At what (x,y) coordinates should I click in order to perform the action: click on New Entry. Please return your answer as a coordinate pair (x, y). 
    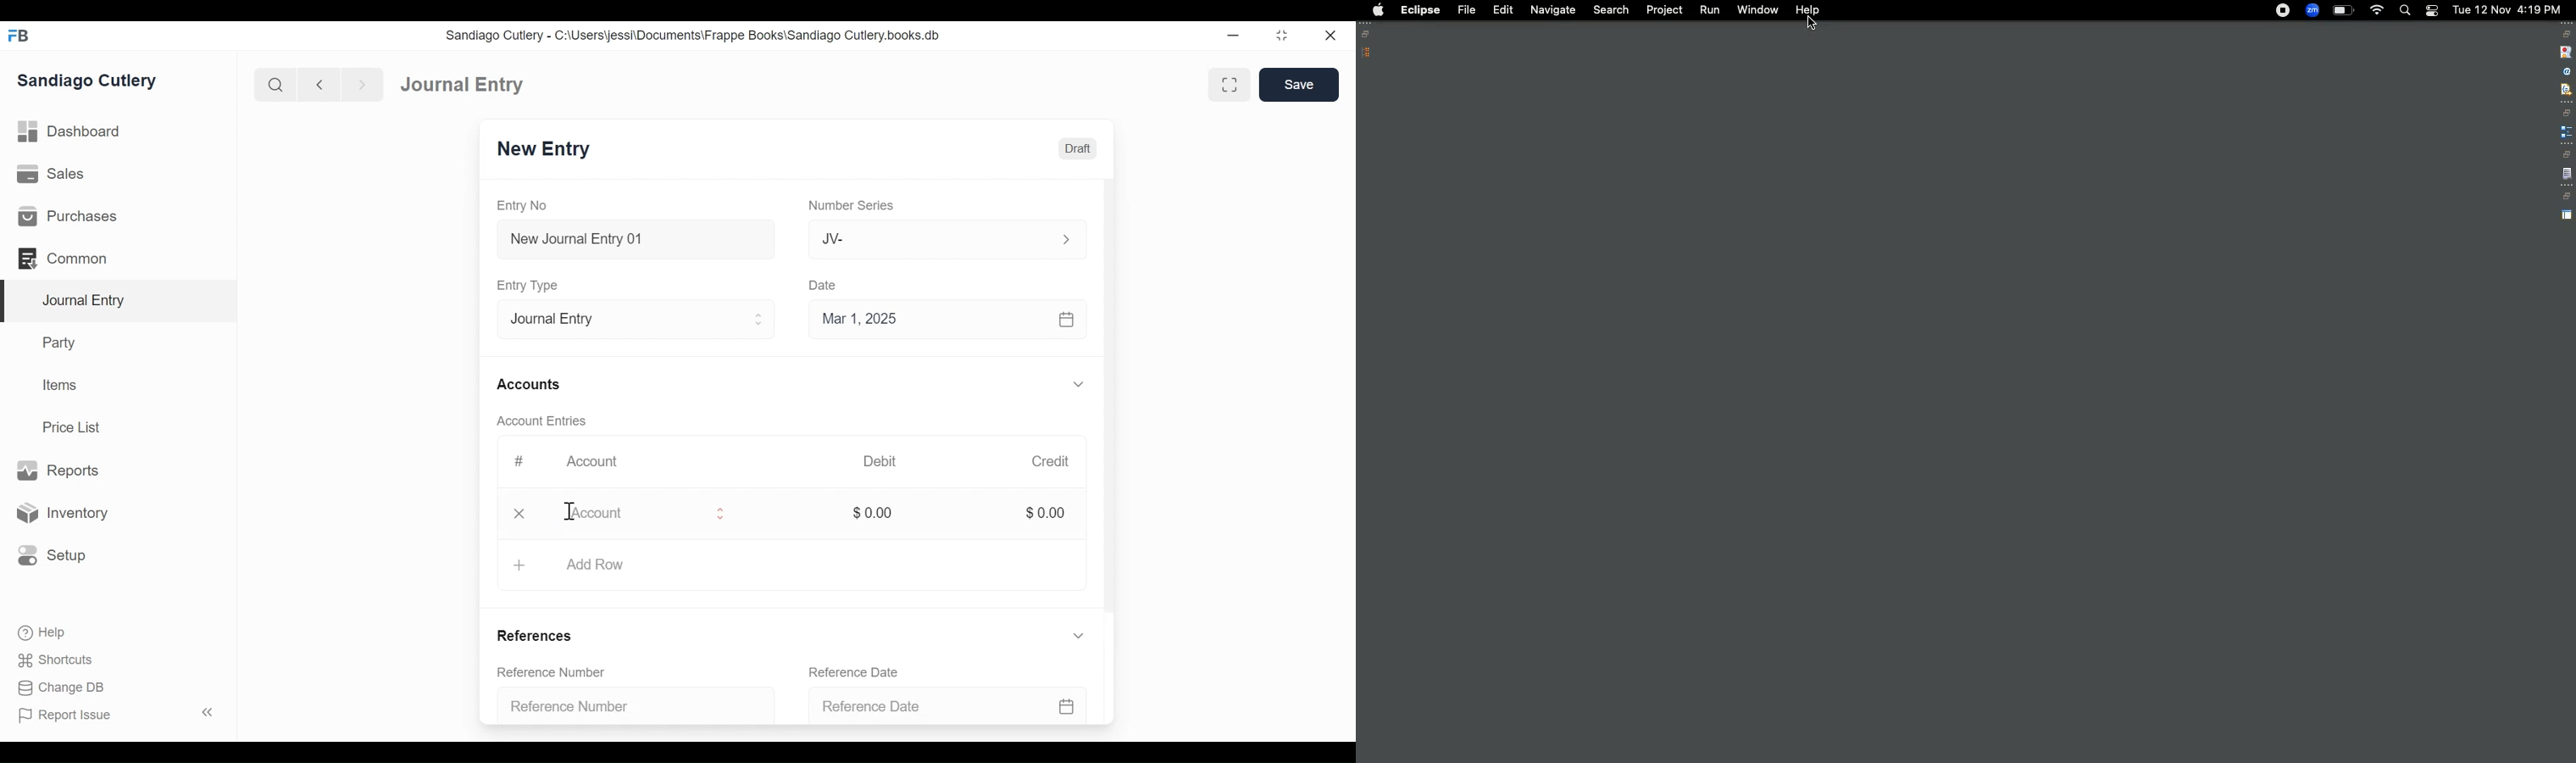
    Looking at the image, I should click on (545, 150).